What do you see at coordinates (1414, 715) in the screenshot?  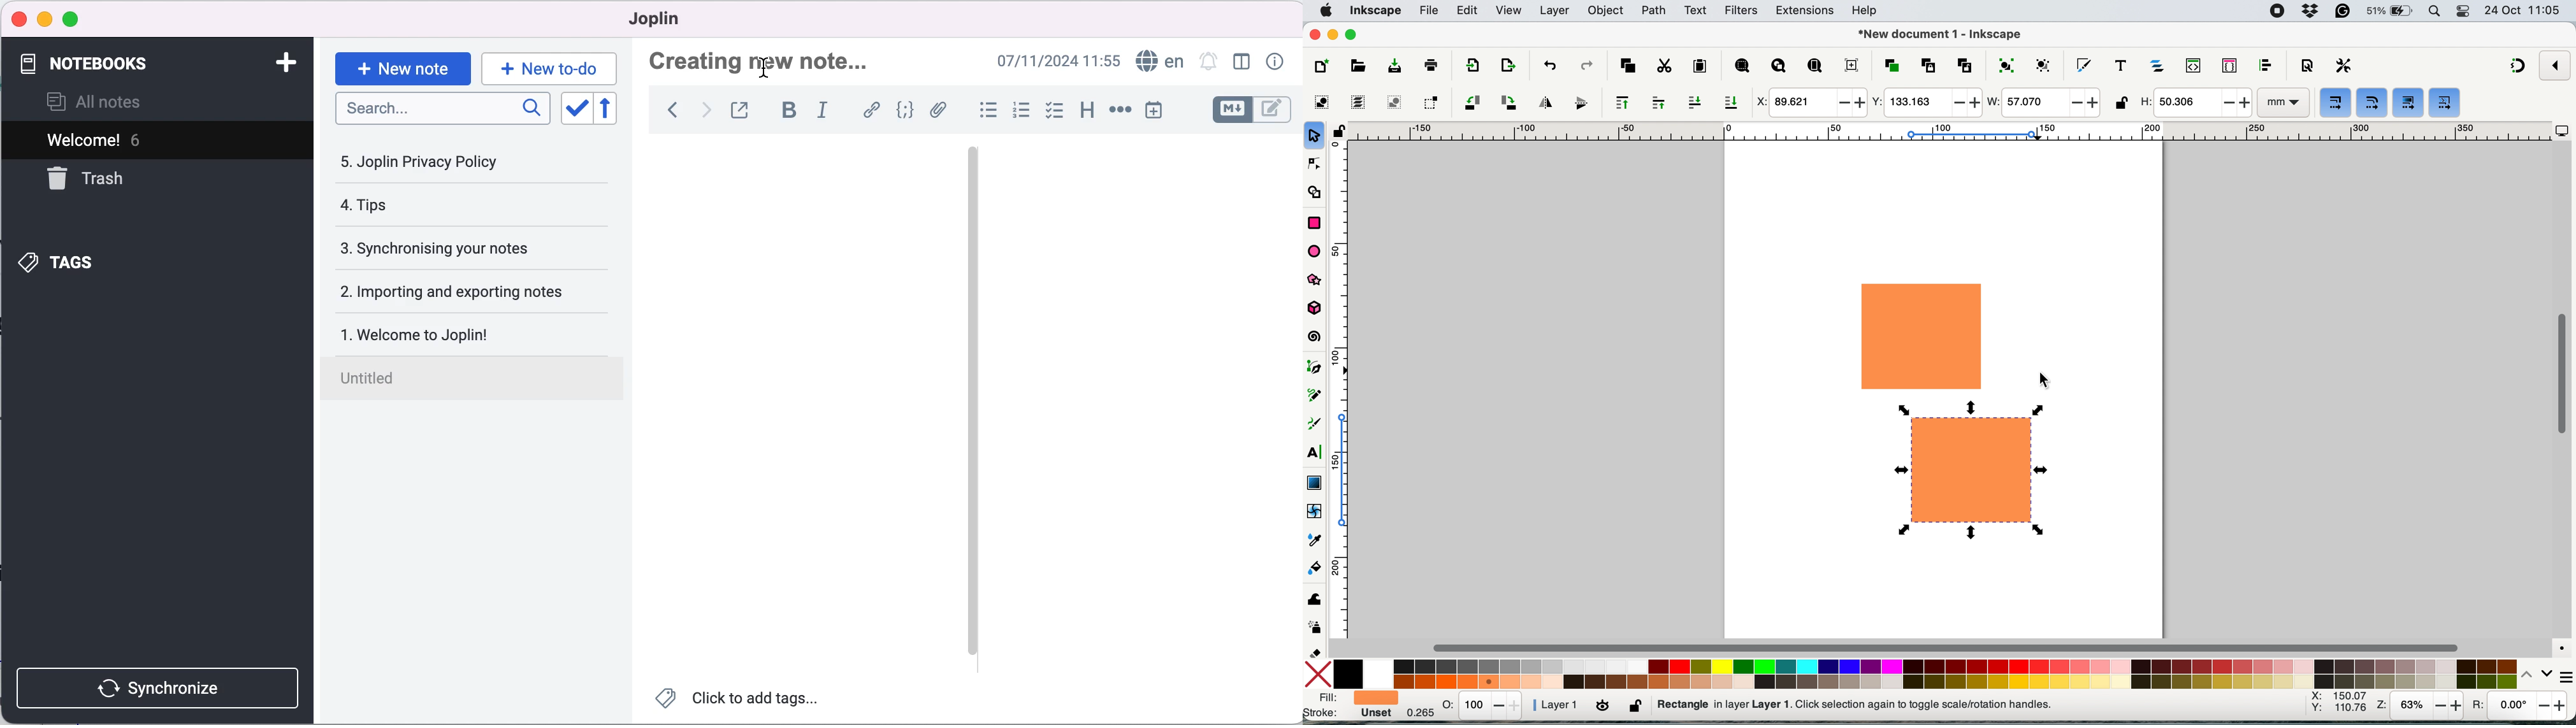 I see `0.265` at bounding box center [1414, 715].